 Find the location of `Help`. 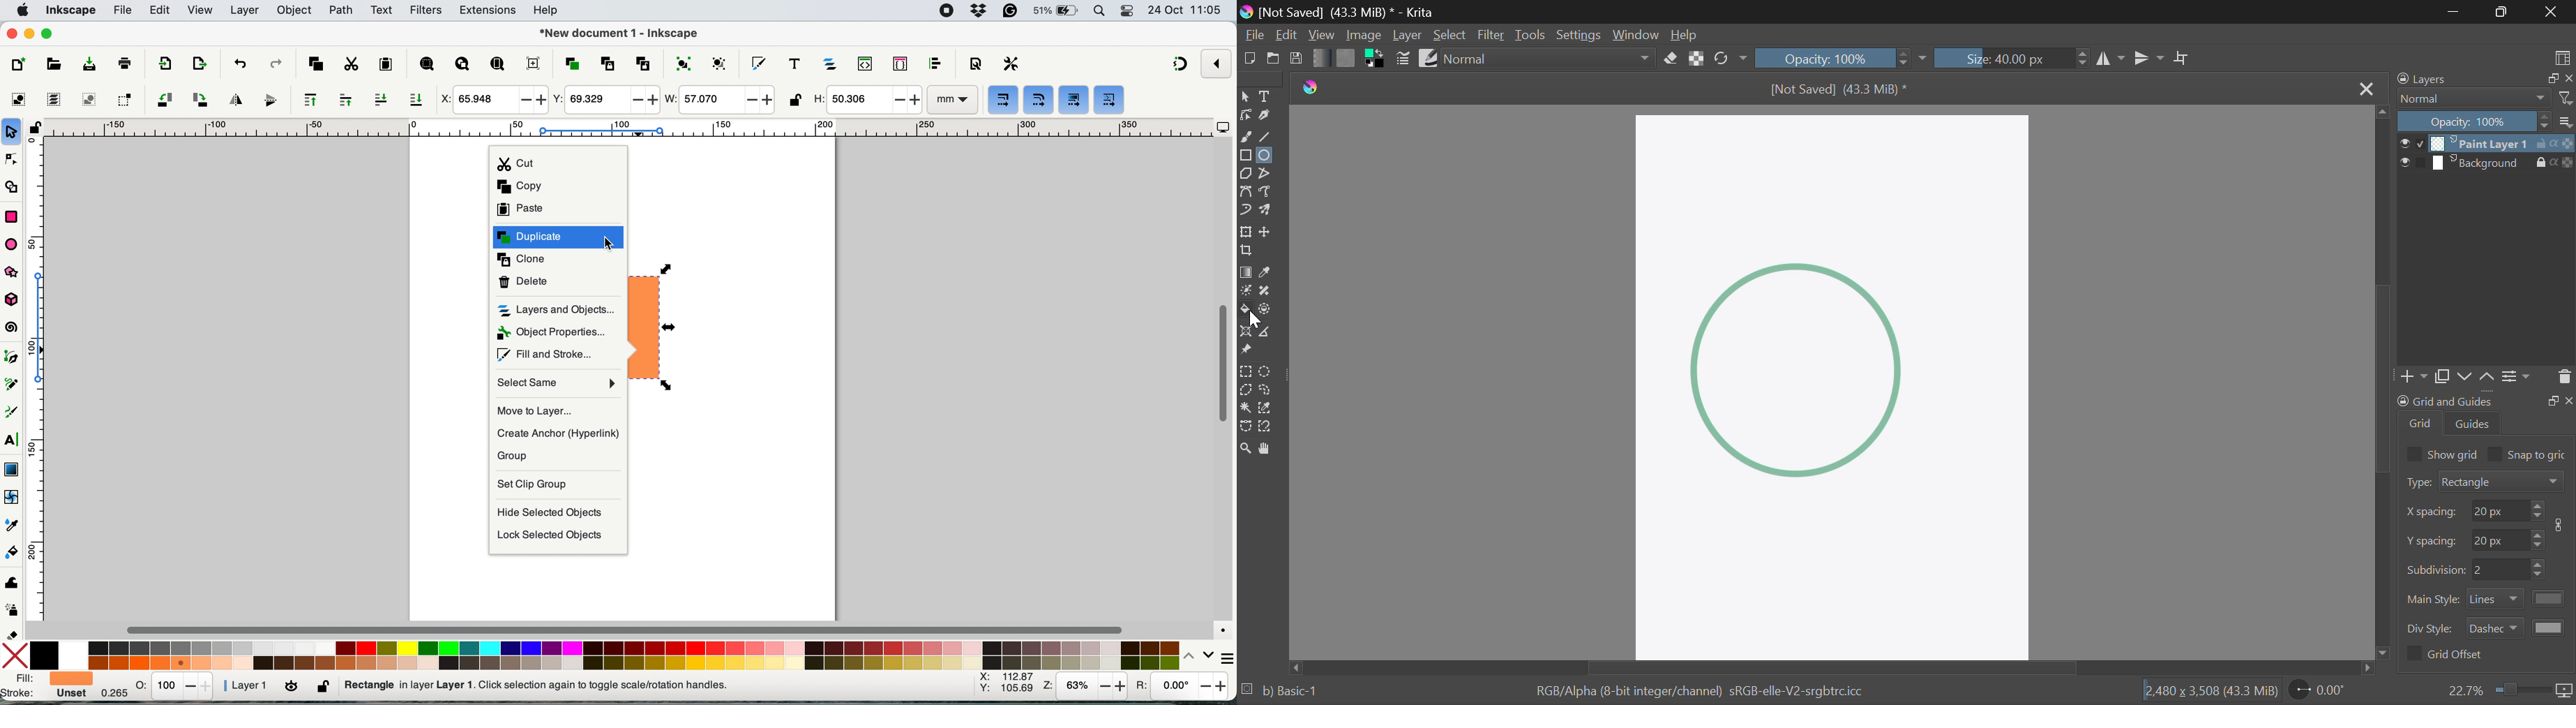

Help is located at coordinates (1686, 36).